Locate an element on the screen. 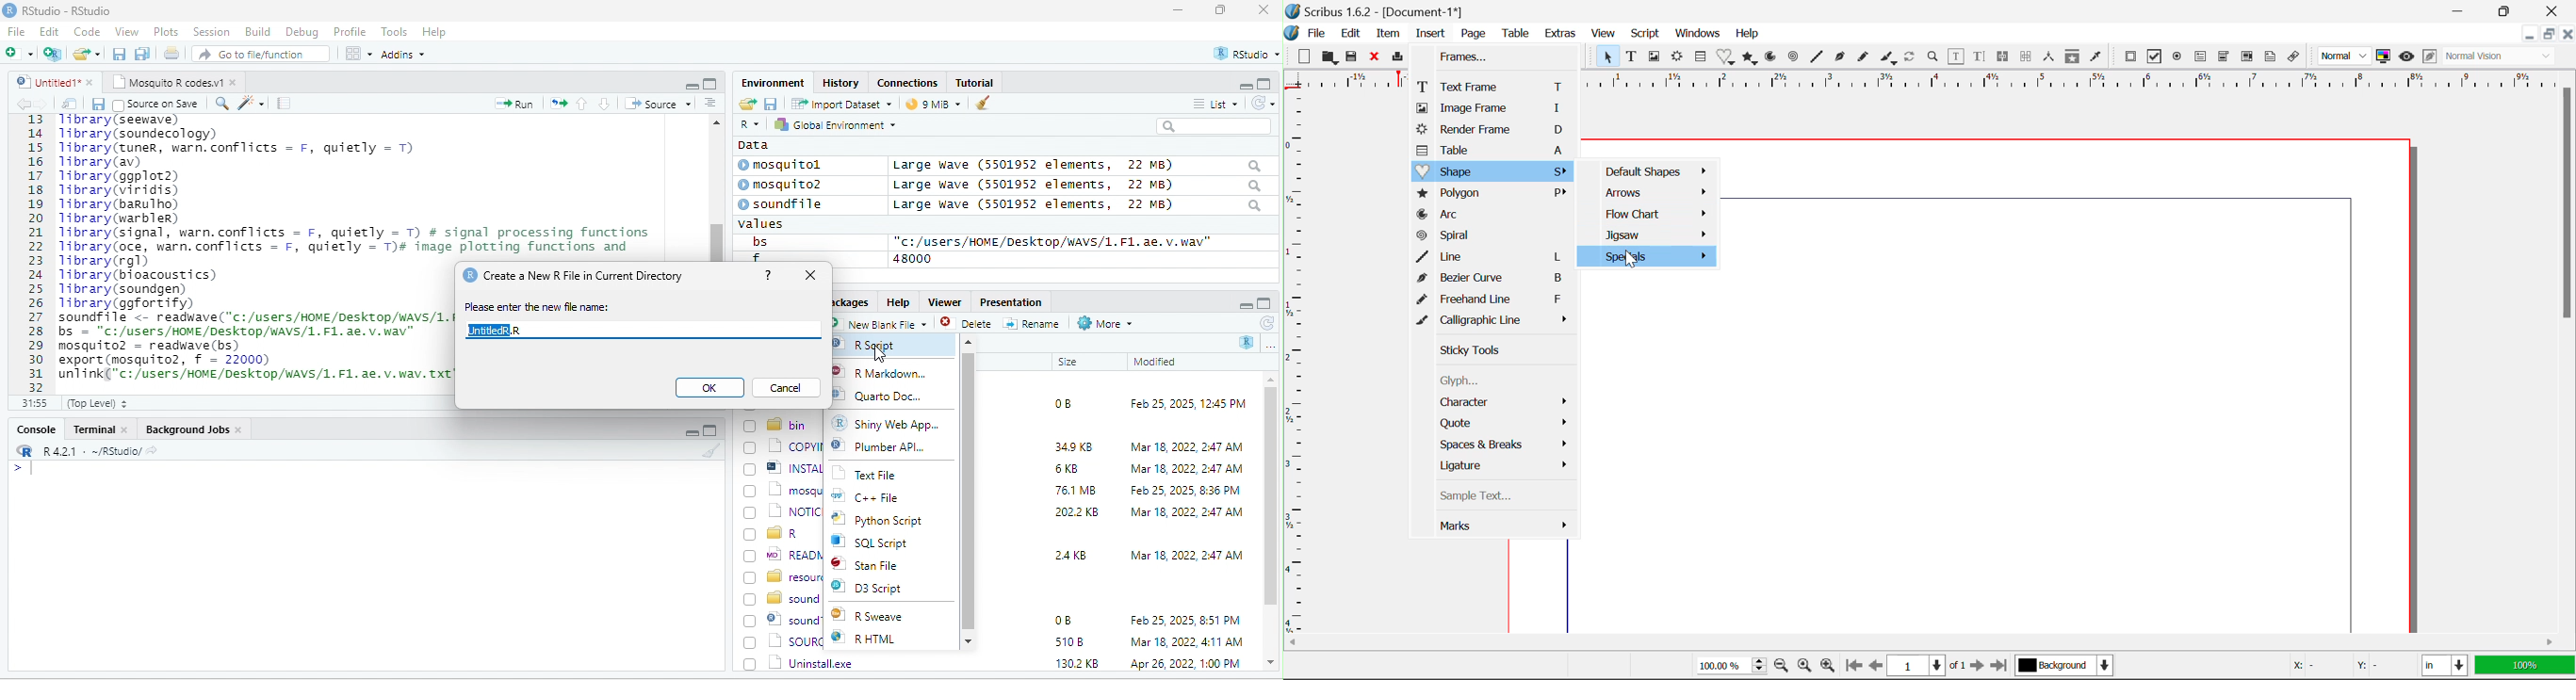 Image resolution: width=2576 pixels, height=700 pixels. Modified is located at coordinates (1156, 362).